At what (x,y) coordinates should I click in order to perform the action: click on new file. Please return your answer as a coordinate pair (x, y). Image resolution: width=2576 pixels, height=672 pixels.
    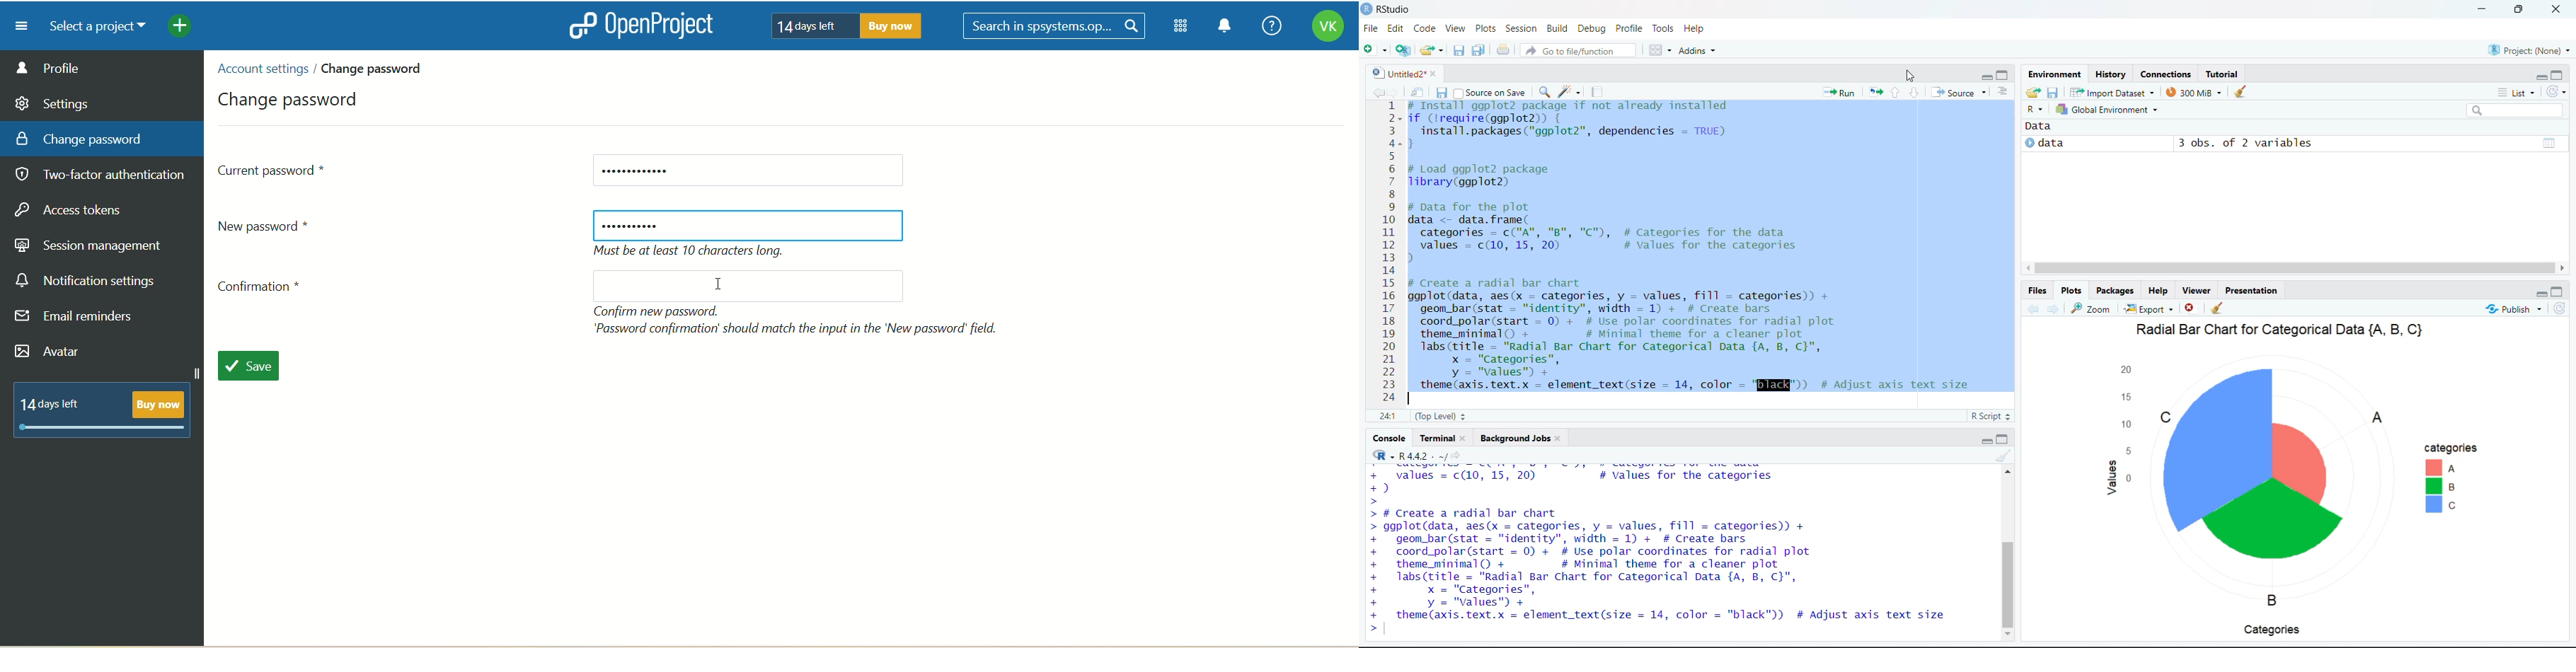
    Looking at the image, I should click on (1375, 51).